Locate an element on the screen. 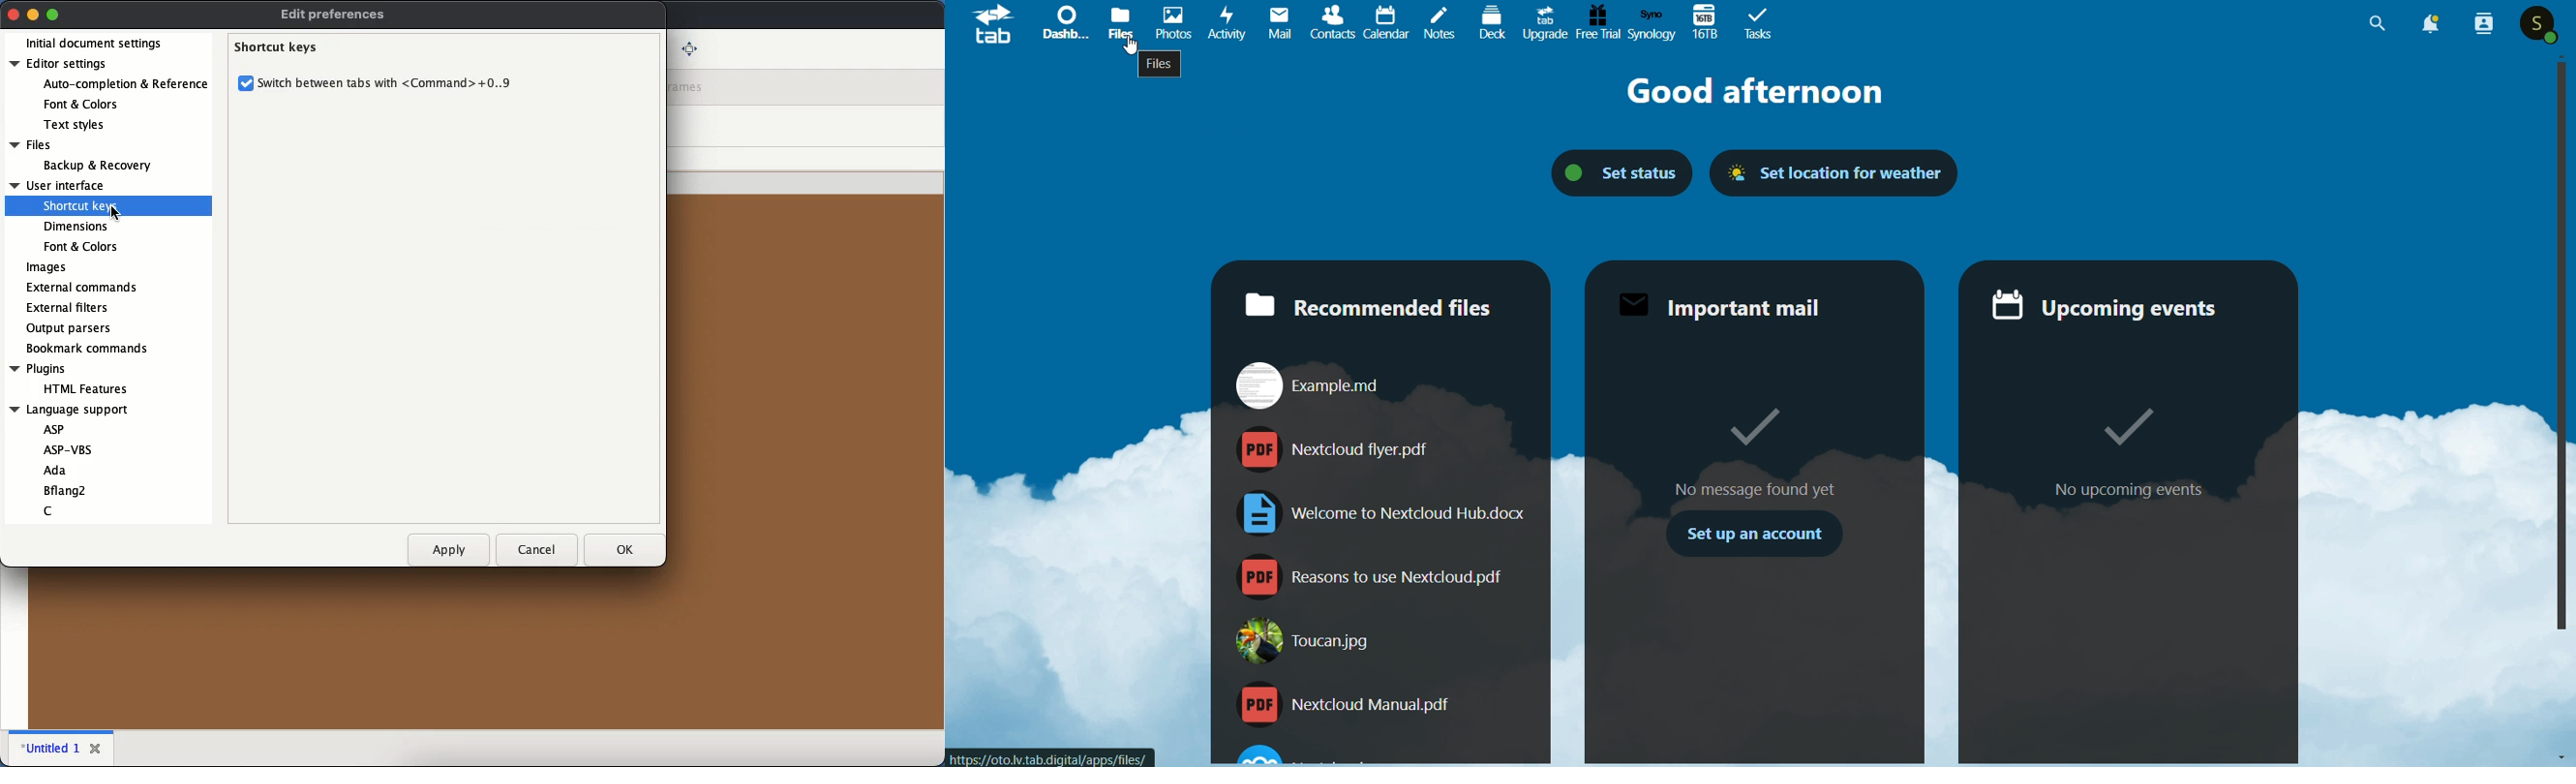 This screenshot has height=784, width=2576. no upcoming events is located at coordinates (2135, 451).